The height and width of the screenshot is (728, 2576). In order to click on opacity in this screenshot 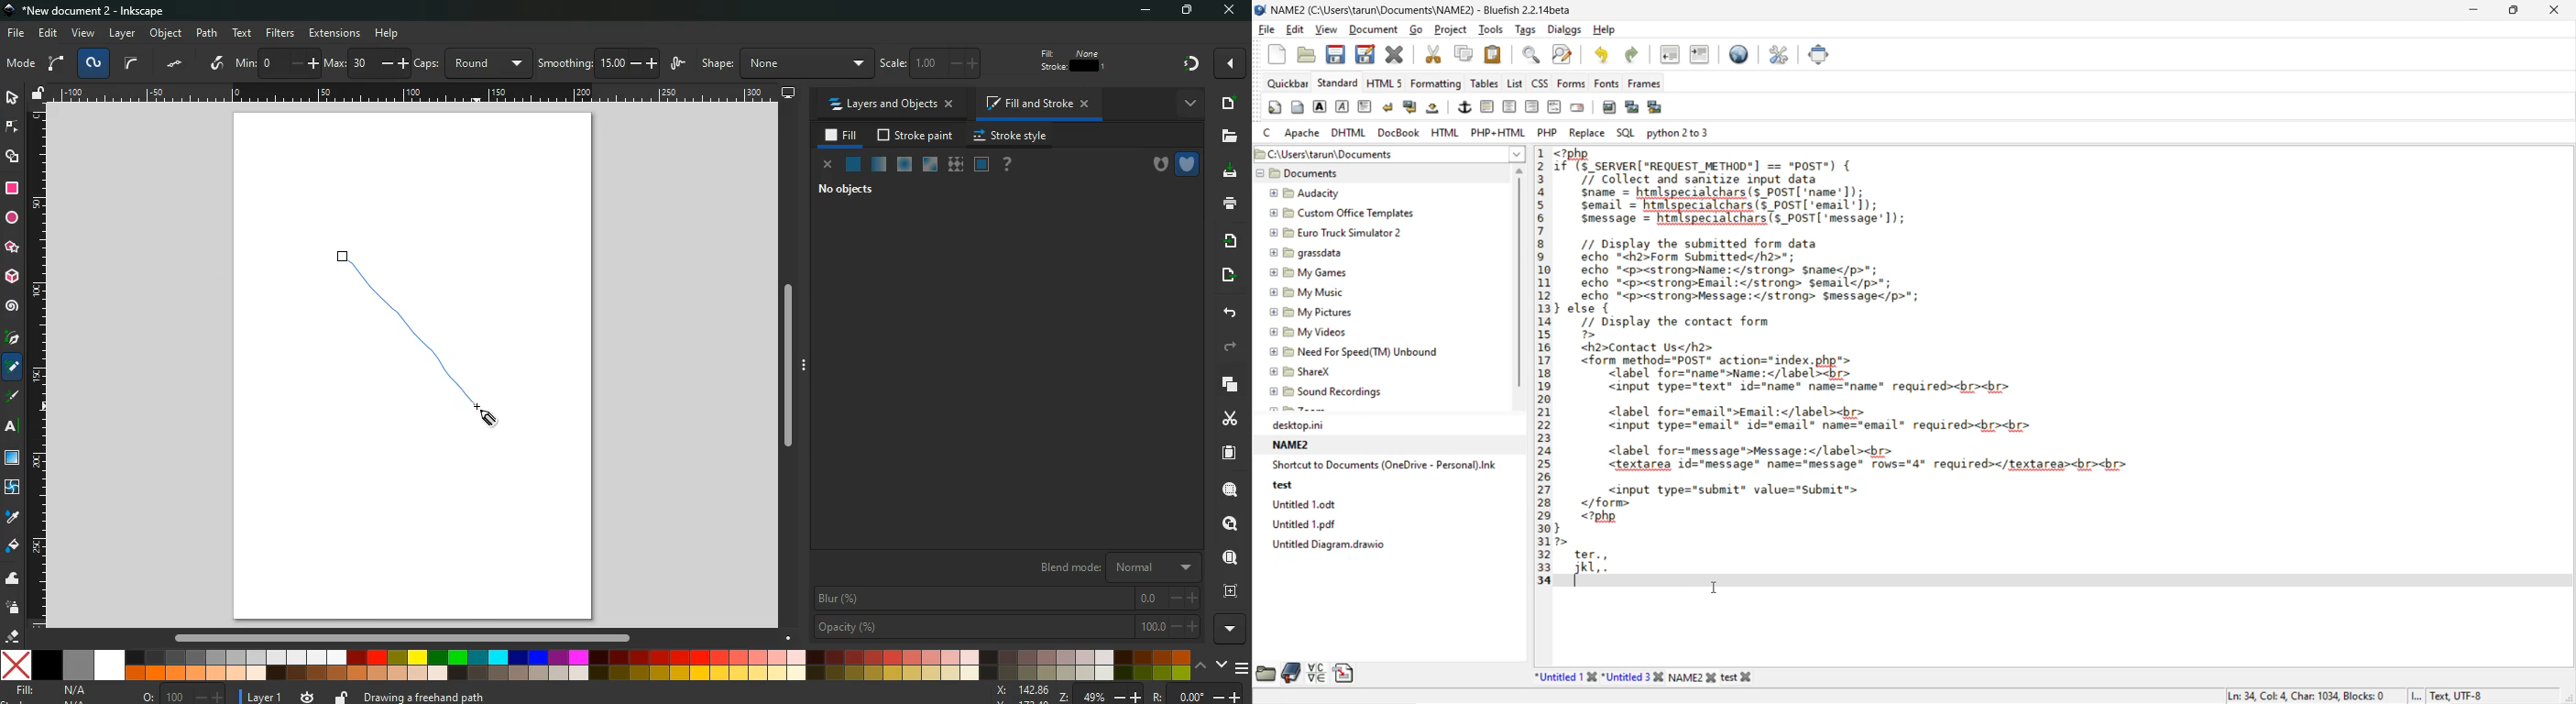, I will do `click(1007, 626)`.